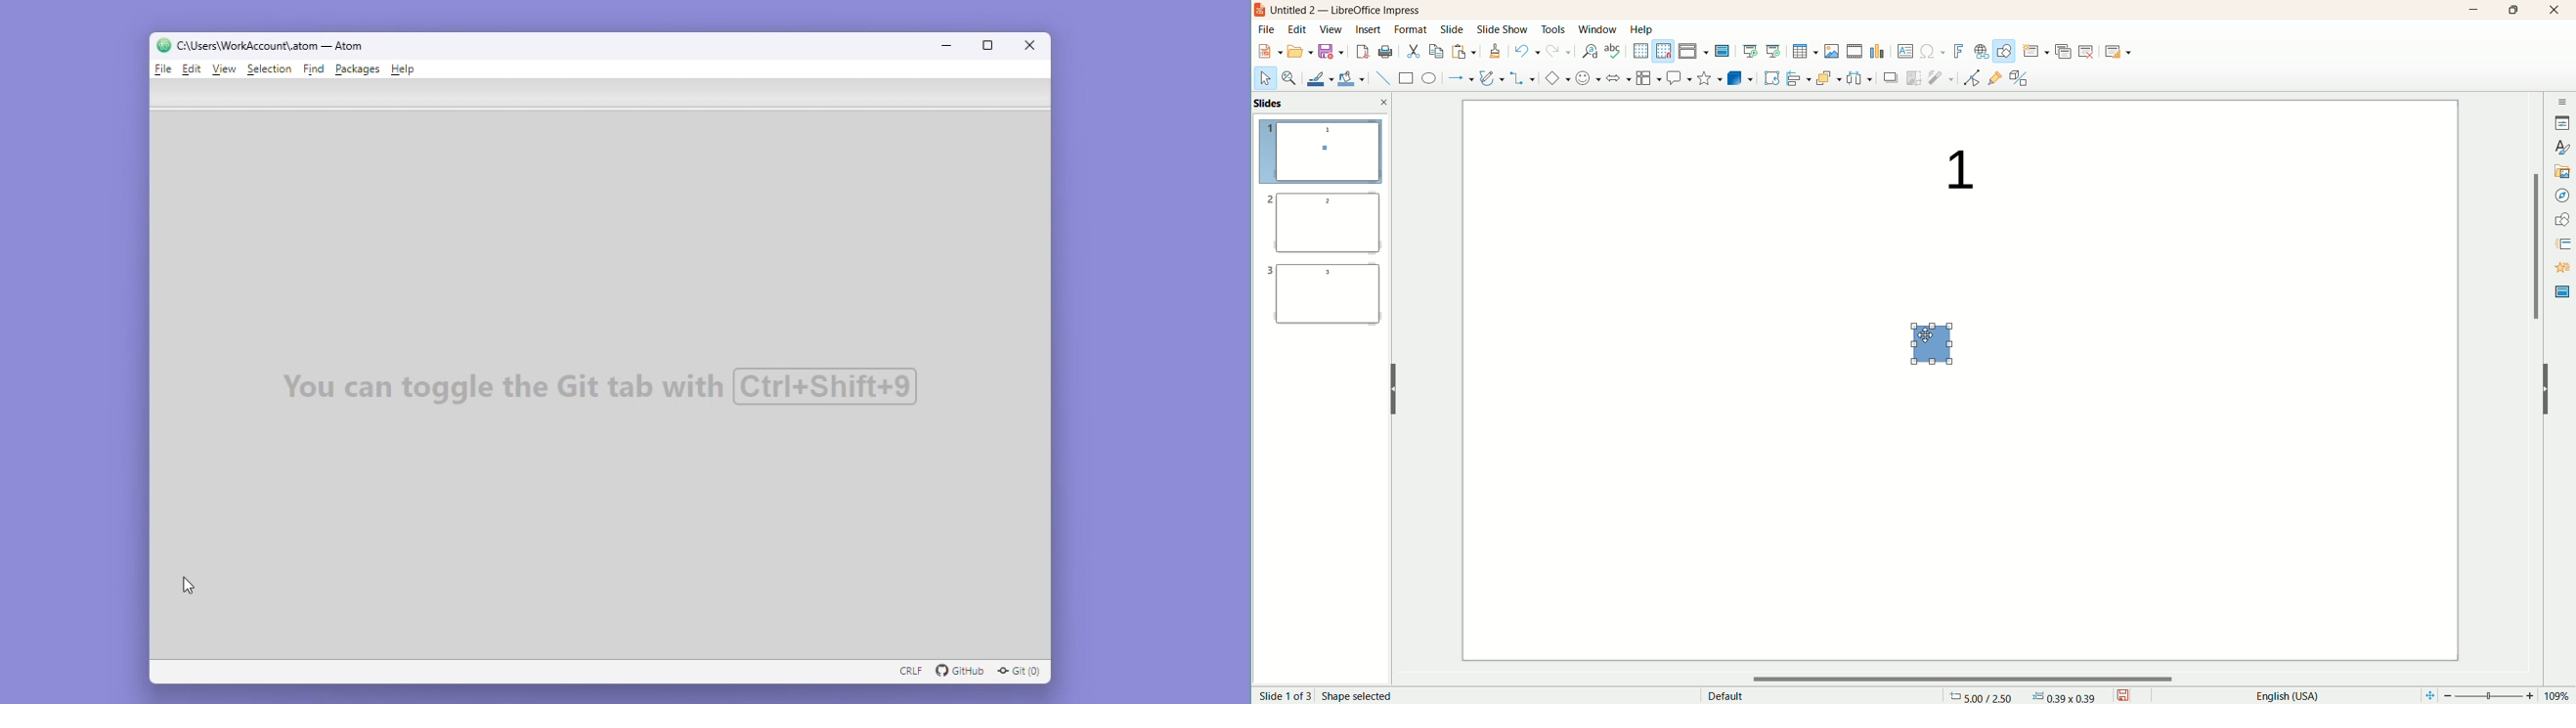 The image size is (2576, 728). I want to click on style, so click(2561, 148).